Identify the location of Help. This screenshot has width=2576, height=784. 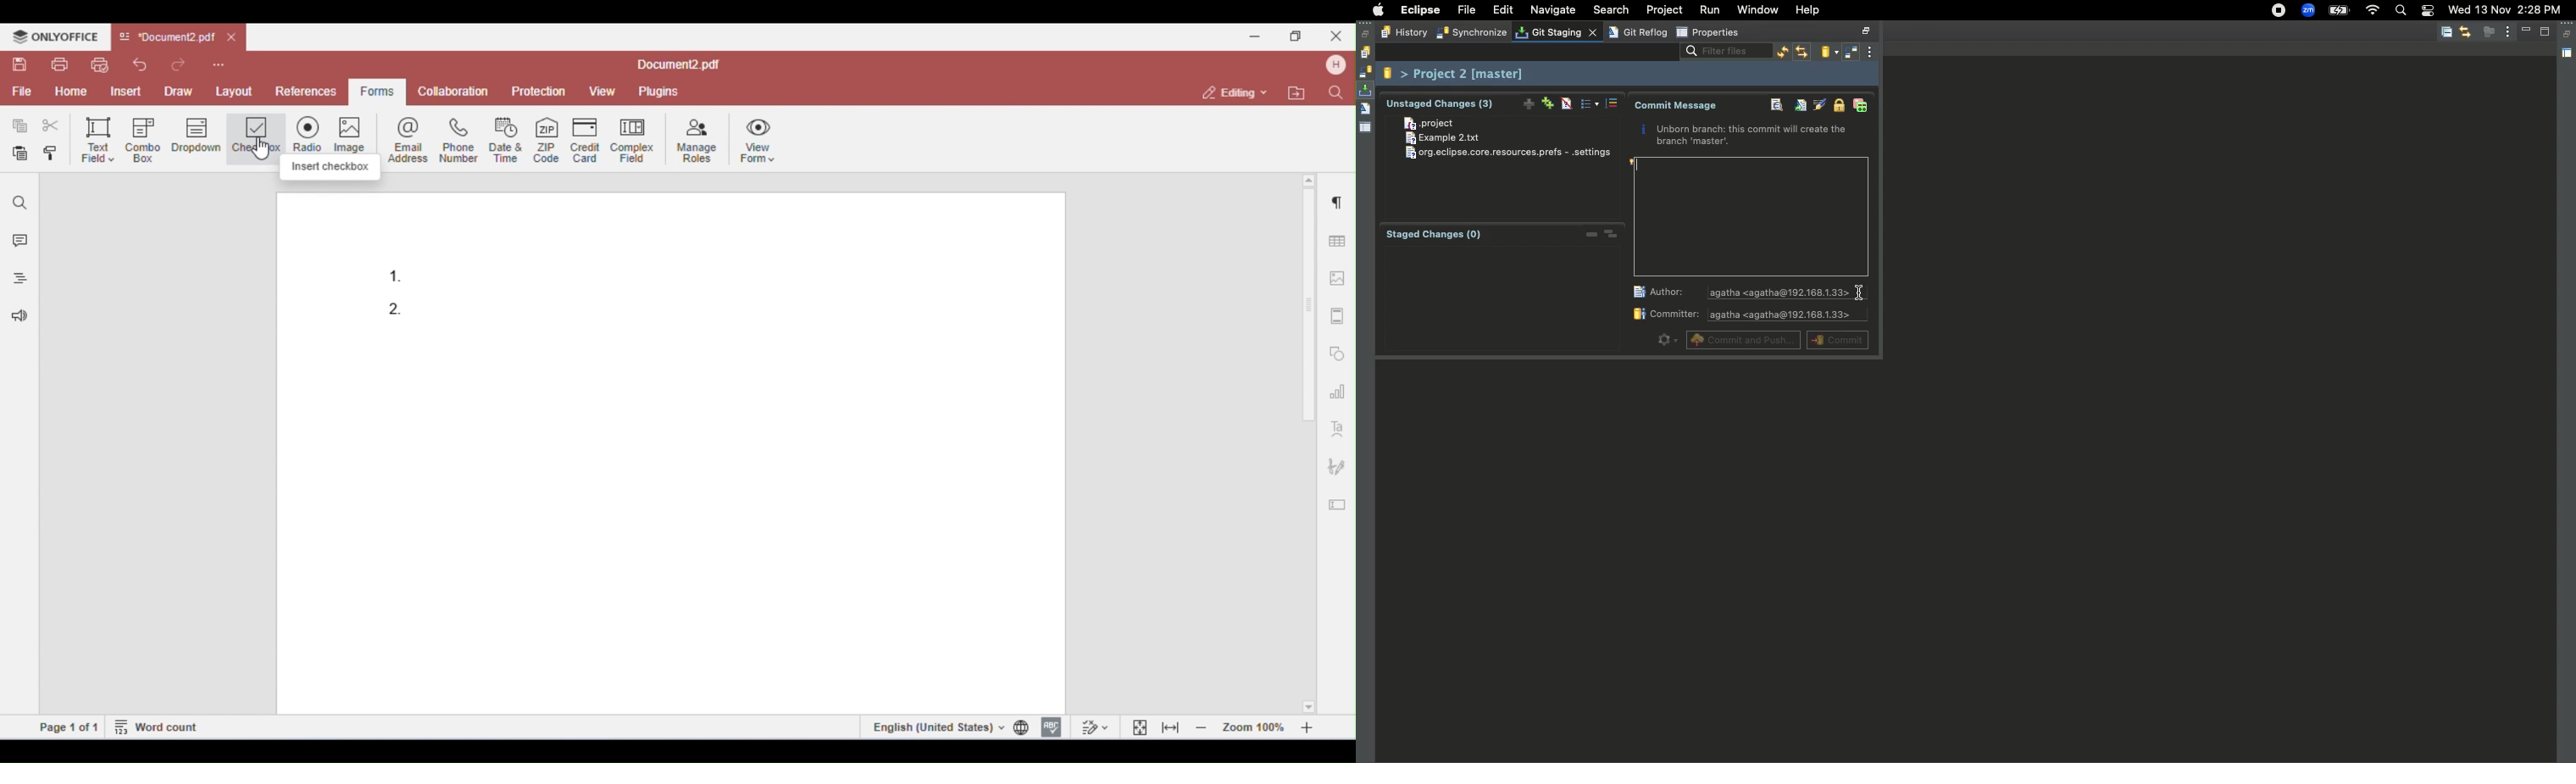
(1809, 9).